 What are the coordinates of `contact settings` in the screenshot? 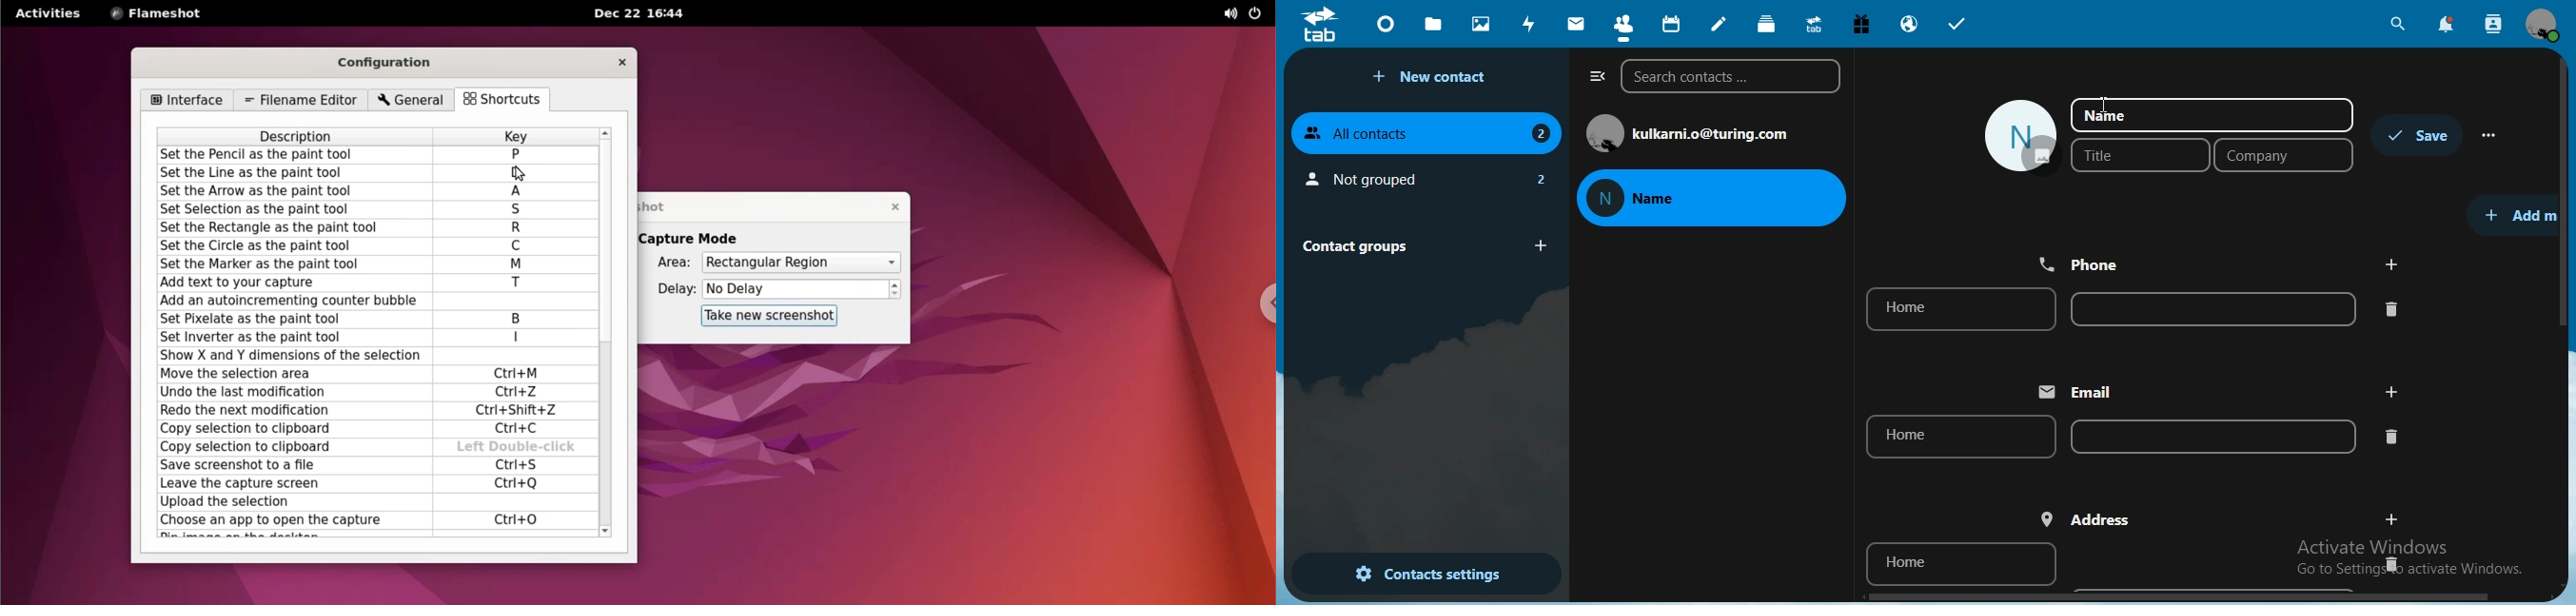 It's located at (1429, 572).